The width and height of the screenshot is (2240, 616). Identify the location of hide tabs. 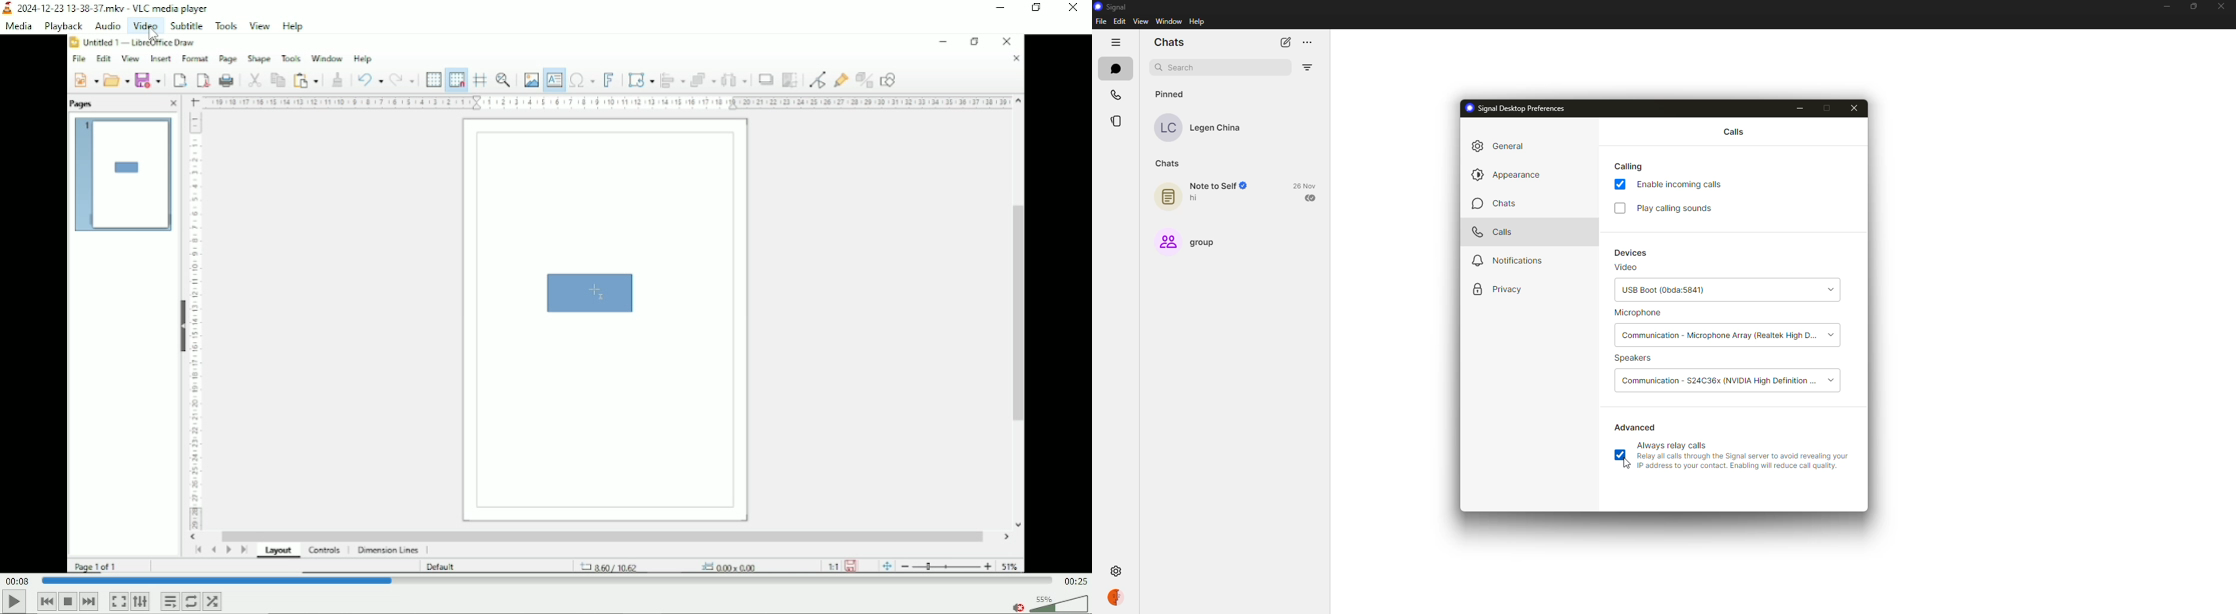
(1115, 42).